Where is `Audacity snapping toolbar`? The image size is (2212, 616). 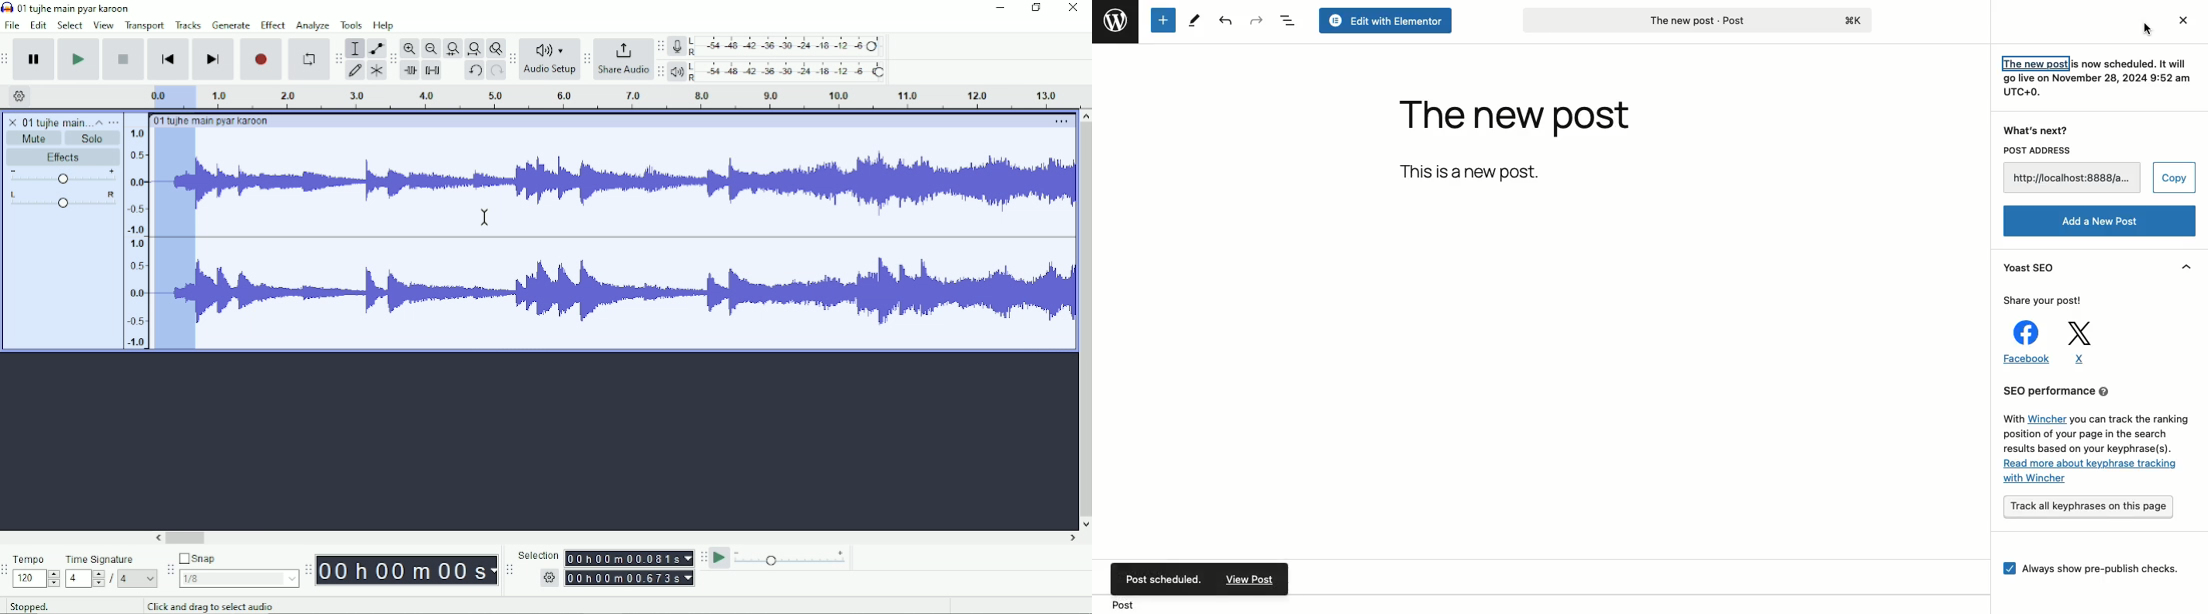
Audacity snapping toolbar is located at coordinates (169, 569).